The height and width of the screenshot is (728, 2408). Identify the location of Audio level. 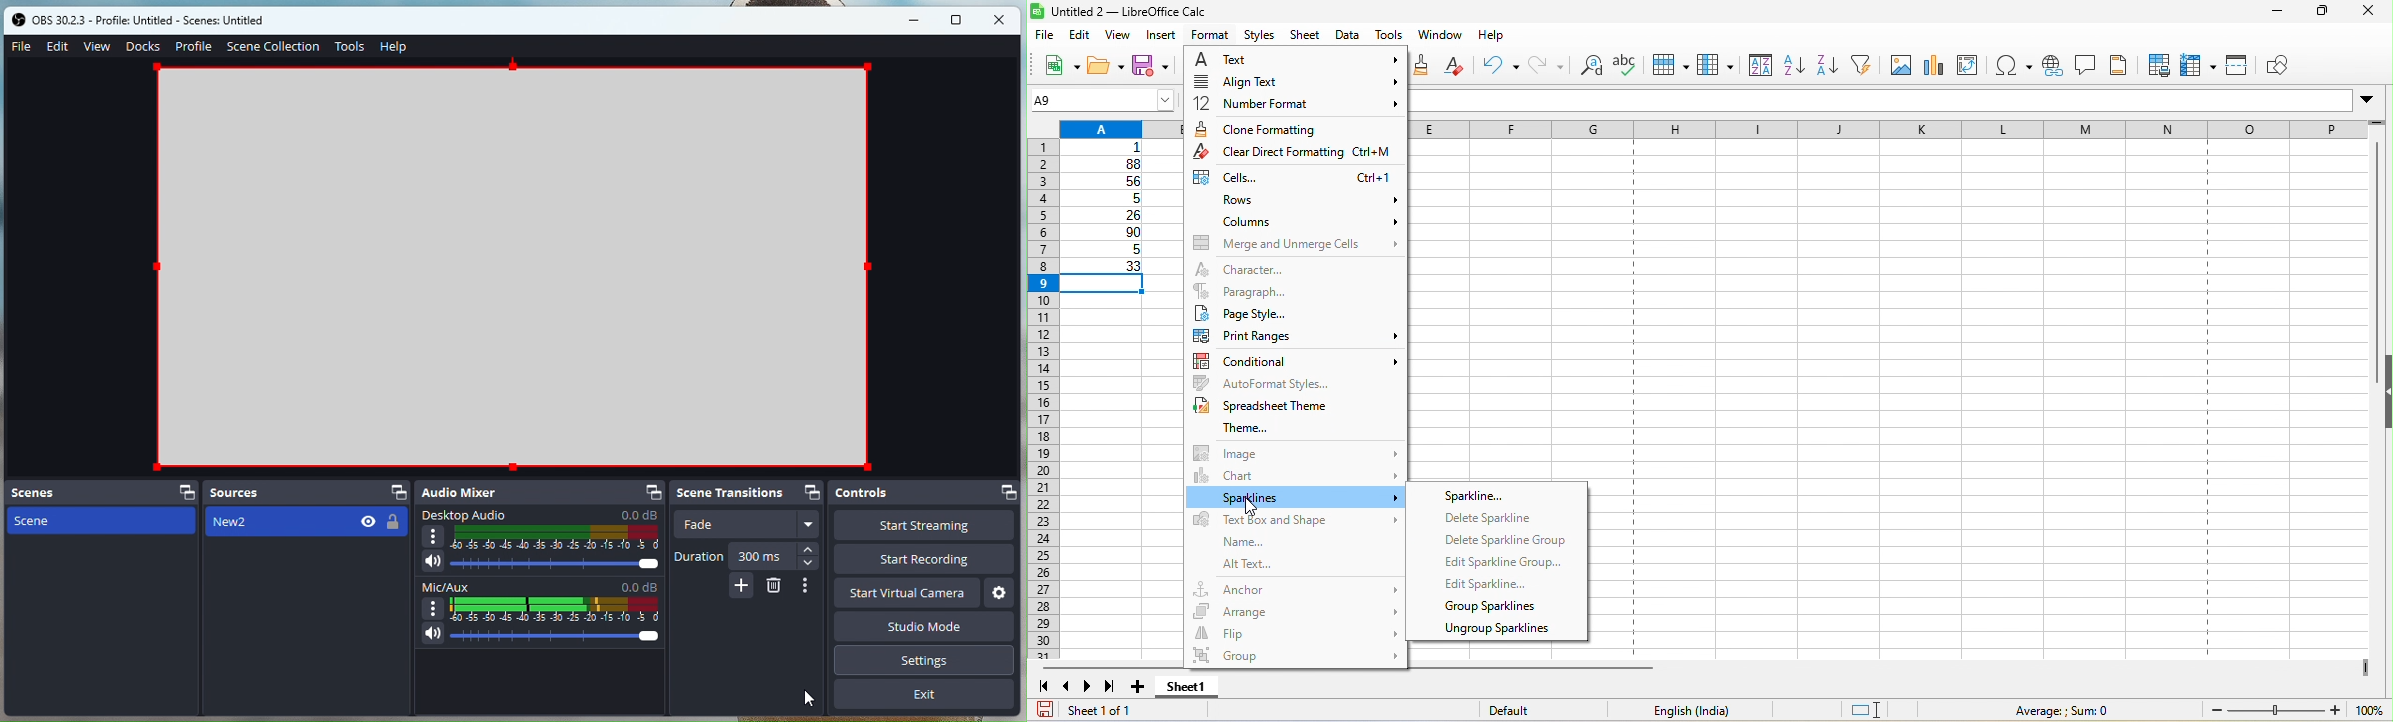
(556, 537).